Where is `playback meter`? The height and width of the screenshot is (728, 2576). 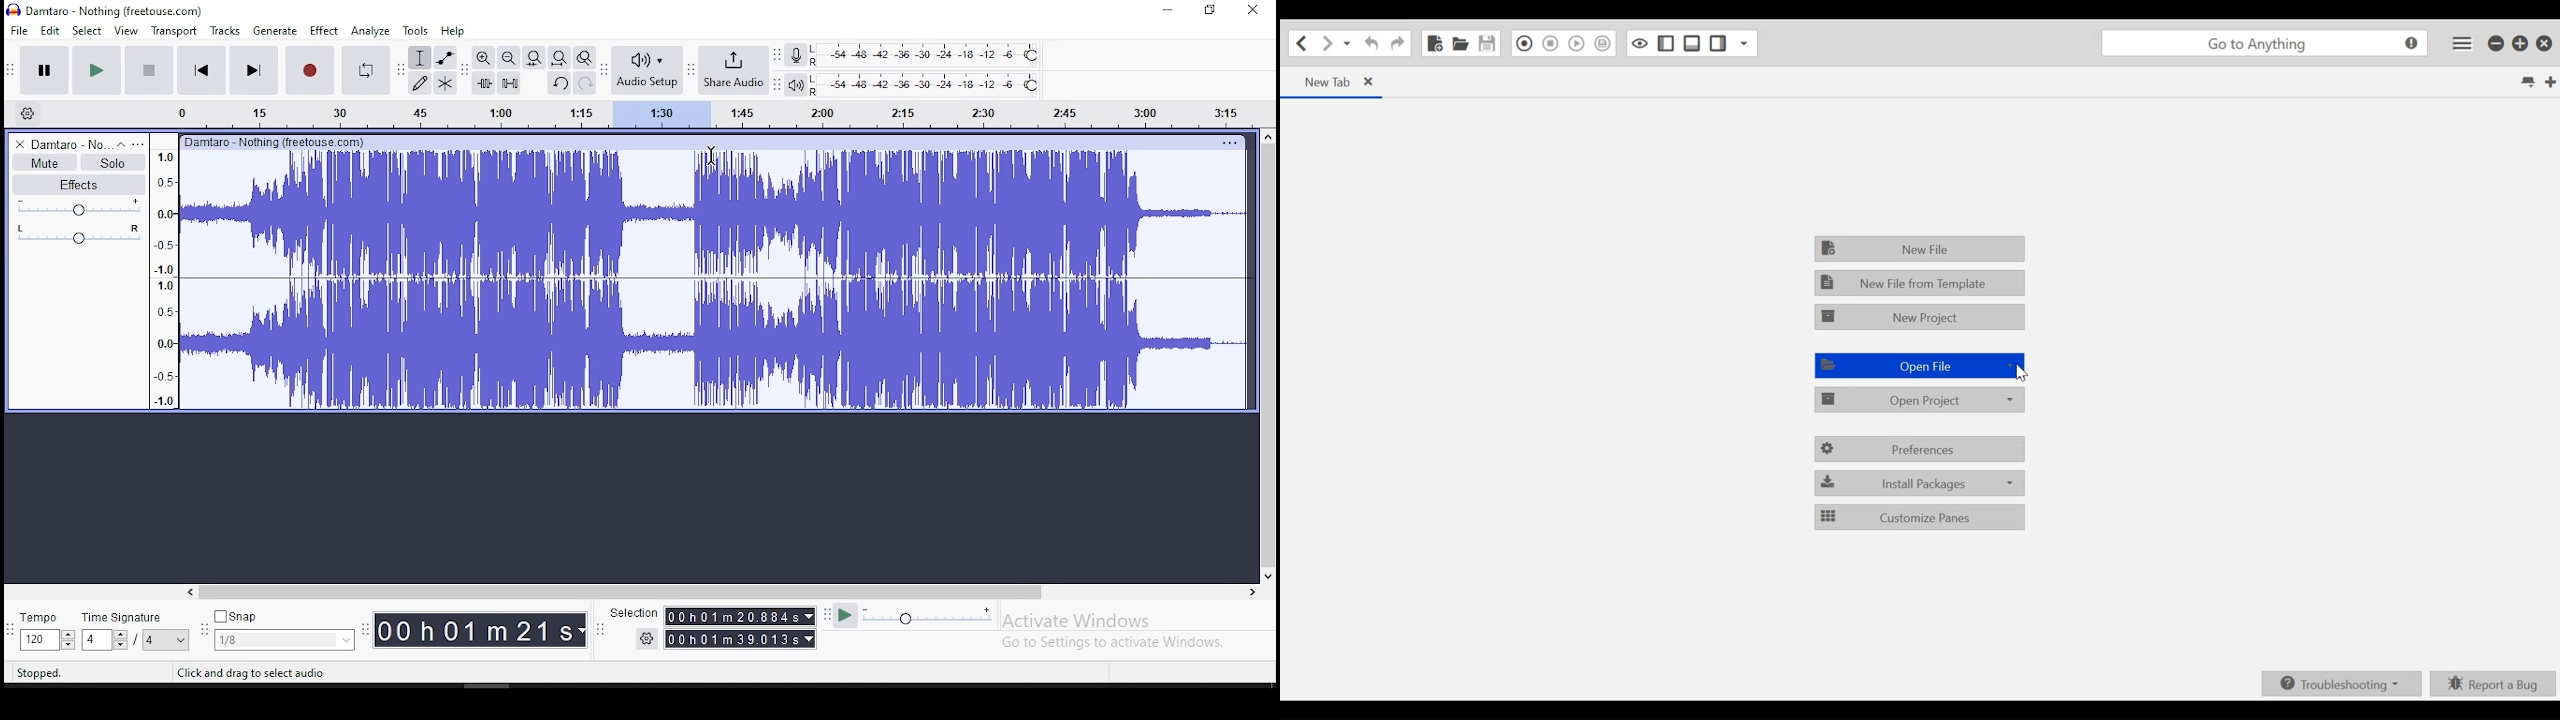 playback meter is located at coordinates (797, 85).